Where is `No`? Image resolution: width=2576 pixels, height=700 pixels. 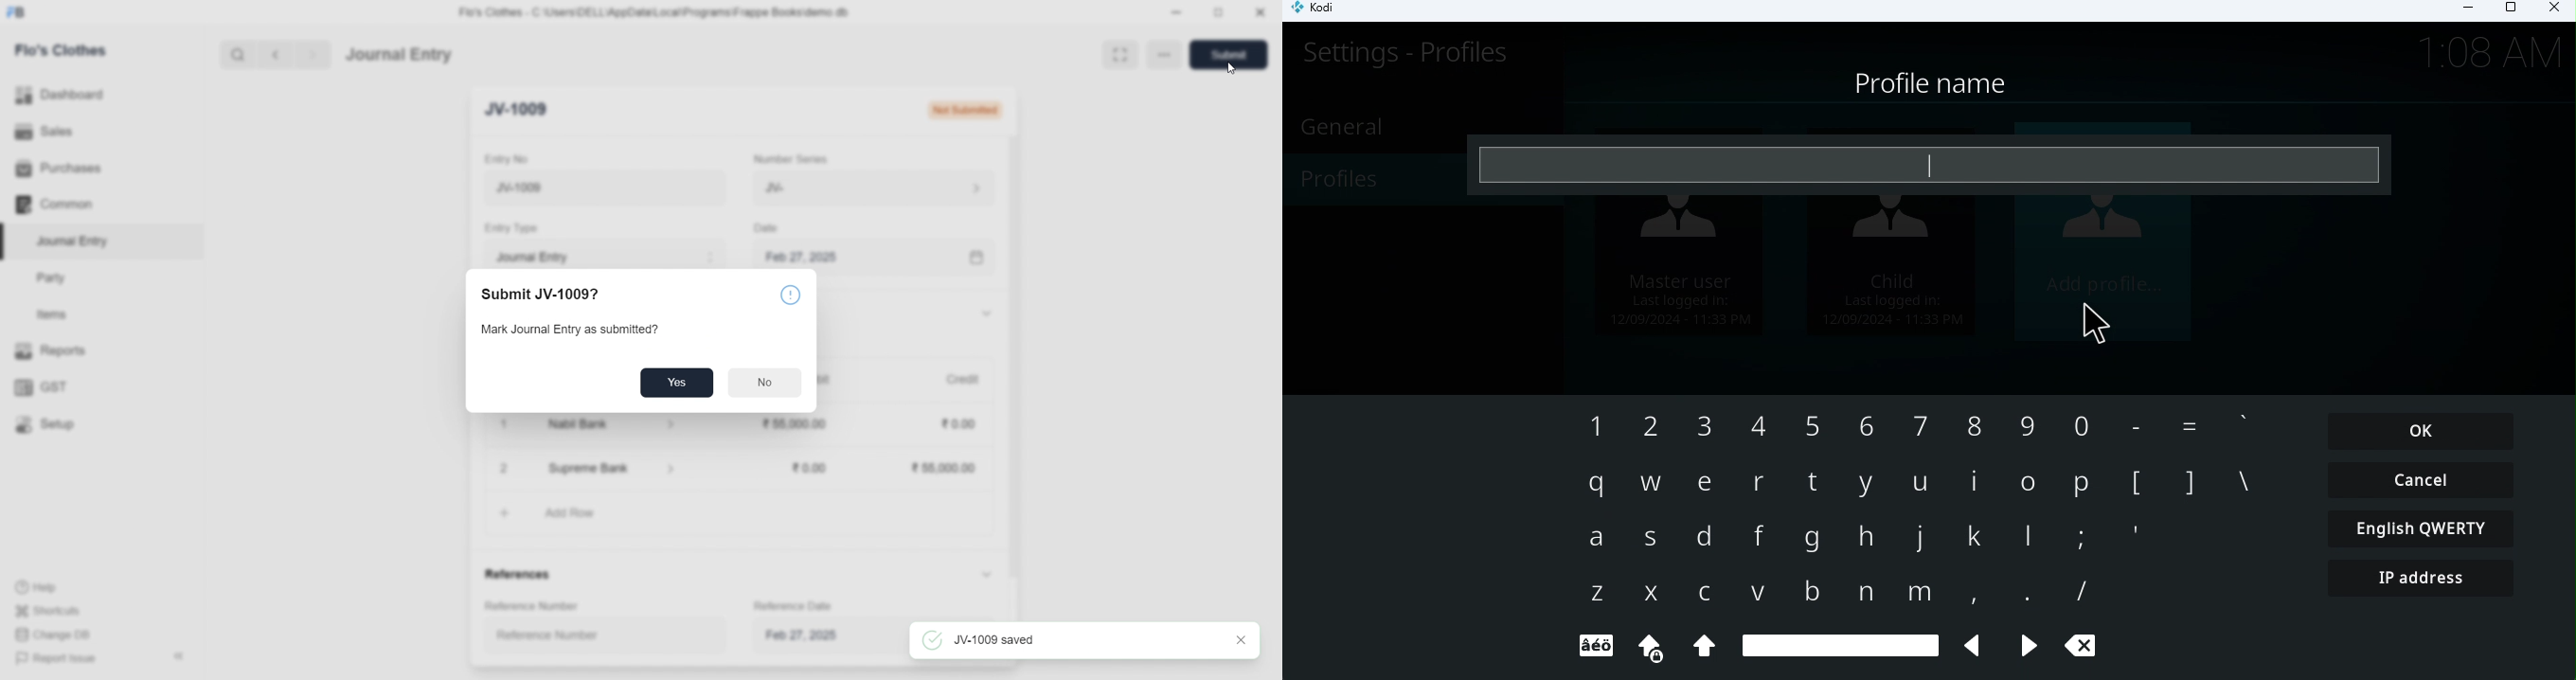
No is located at coordinates (766, 383).